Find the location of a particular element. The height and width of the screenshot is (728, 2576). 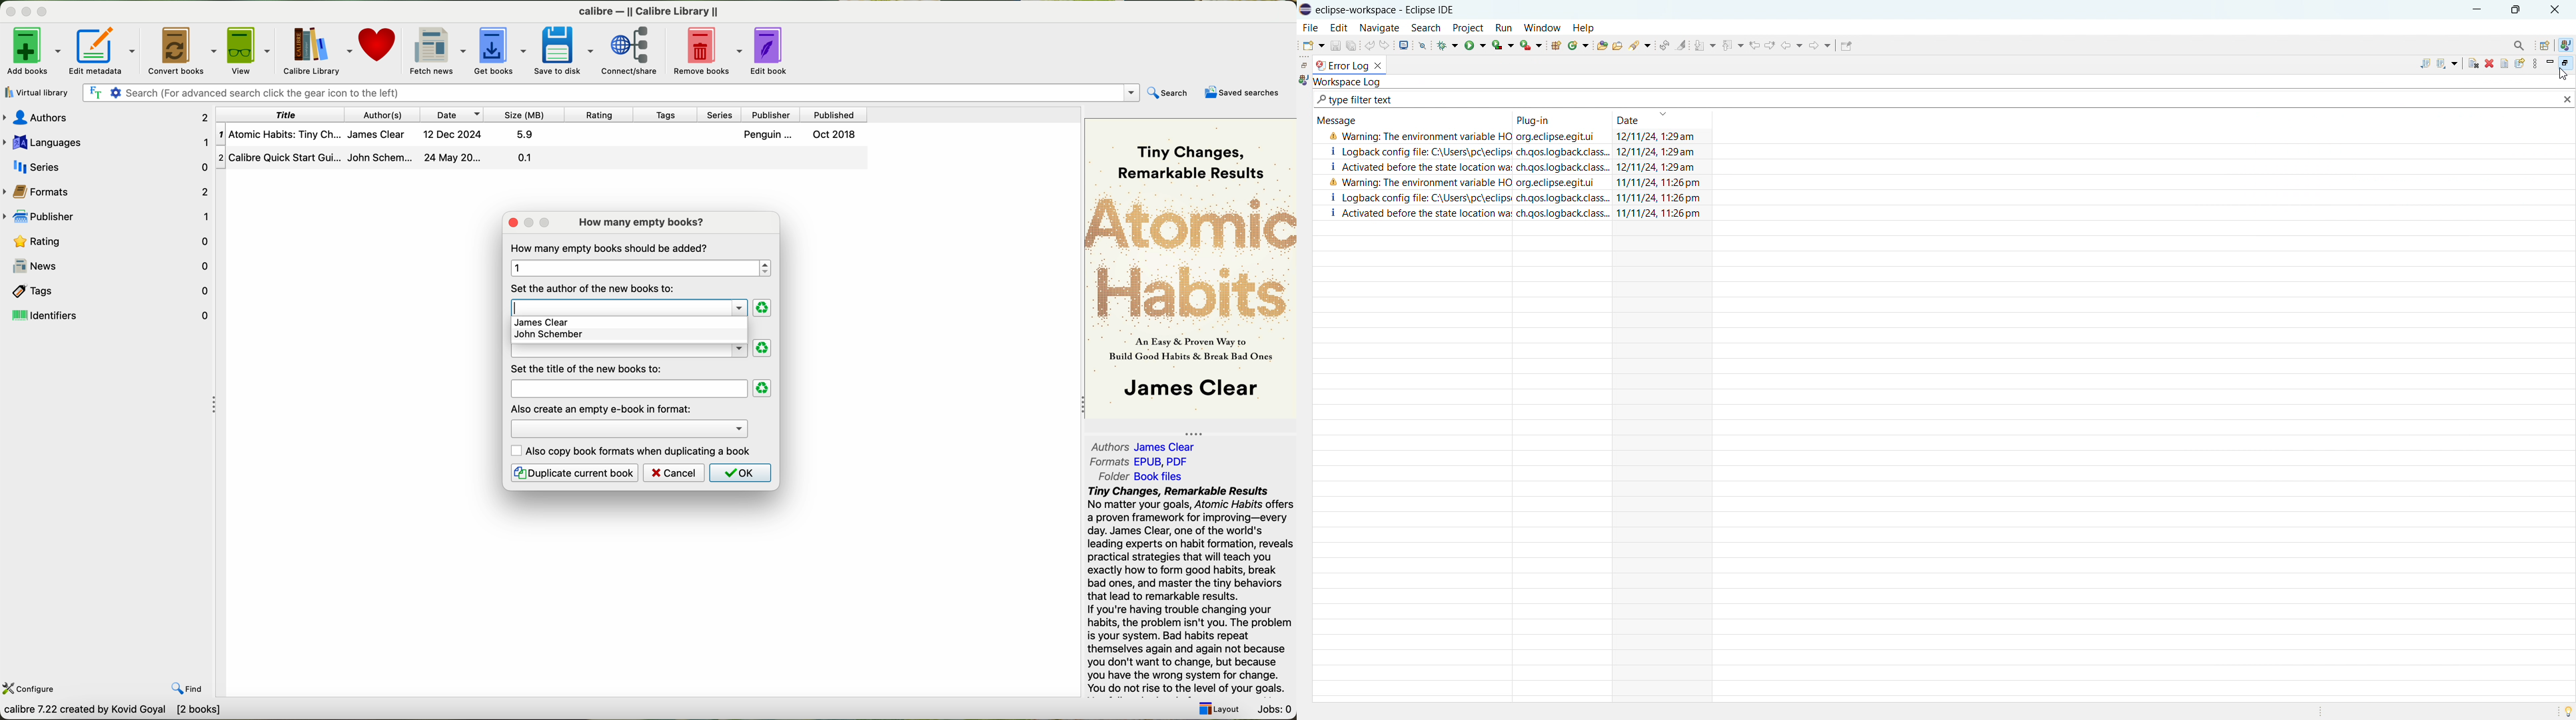

ch.qos.logback.class... is located at coordinates (1561, 167).